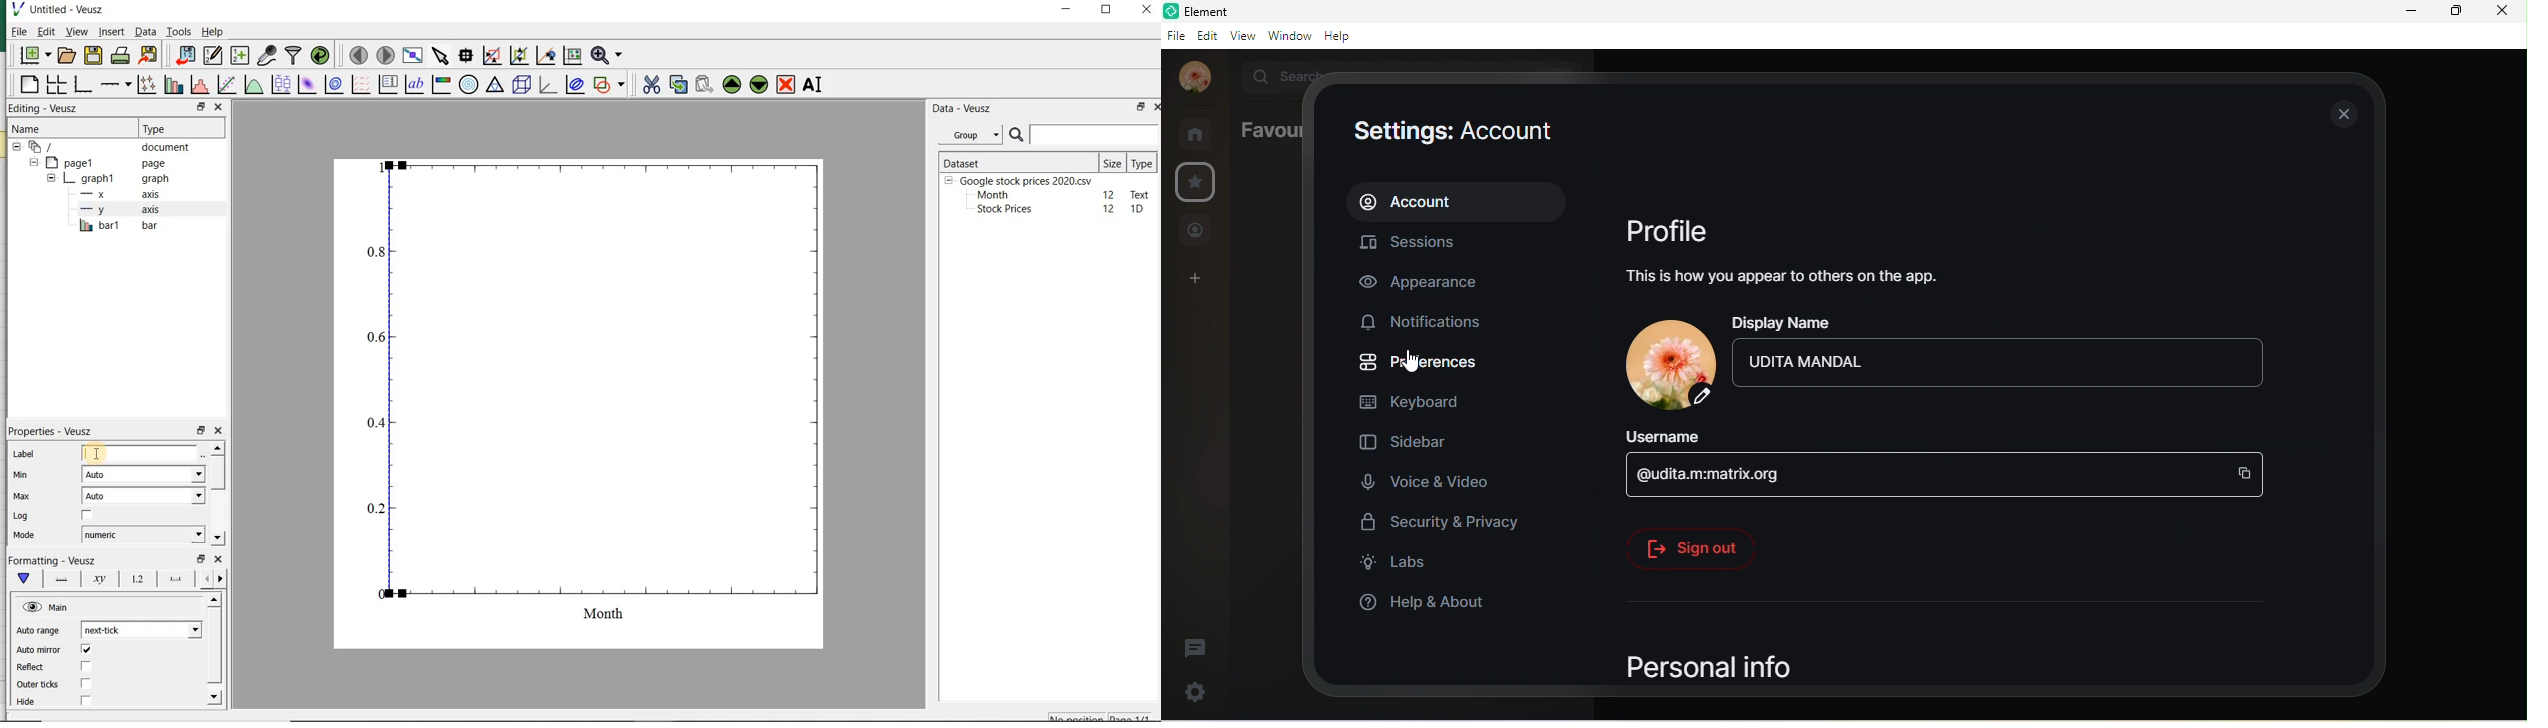  Describe the element at coordinates (1275, 75) in the screenshot. I see `search` at that location.